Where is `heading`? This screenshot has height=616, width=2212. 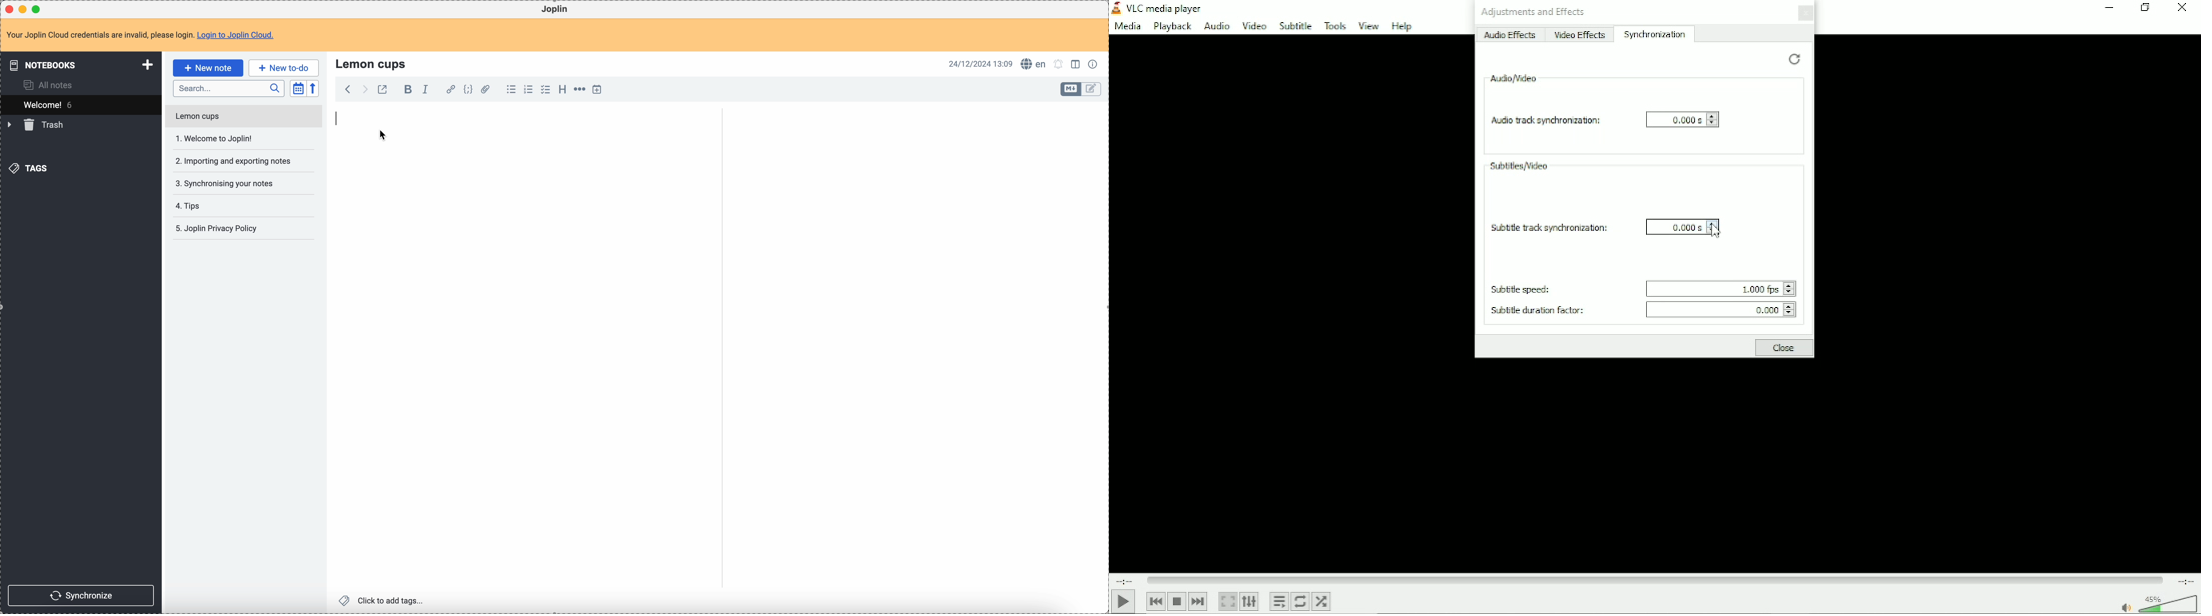 heading is located at coordinates (562, 88).